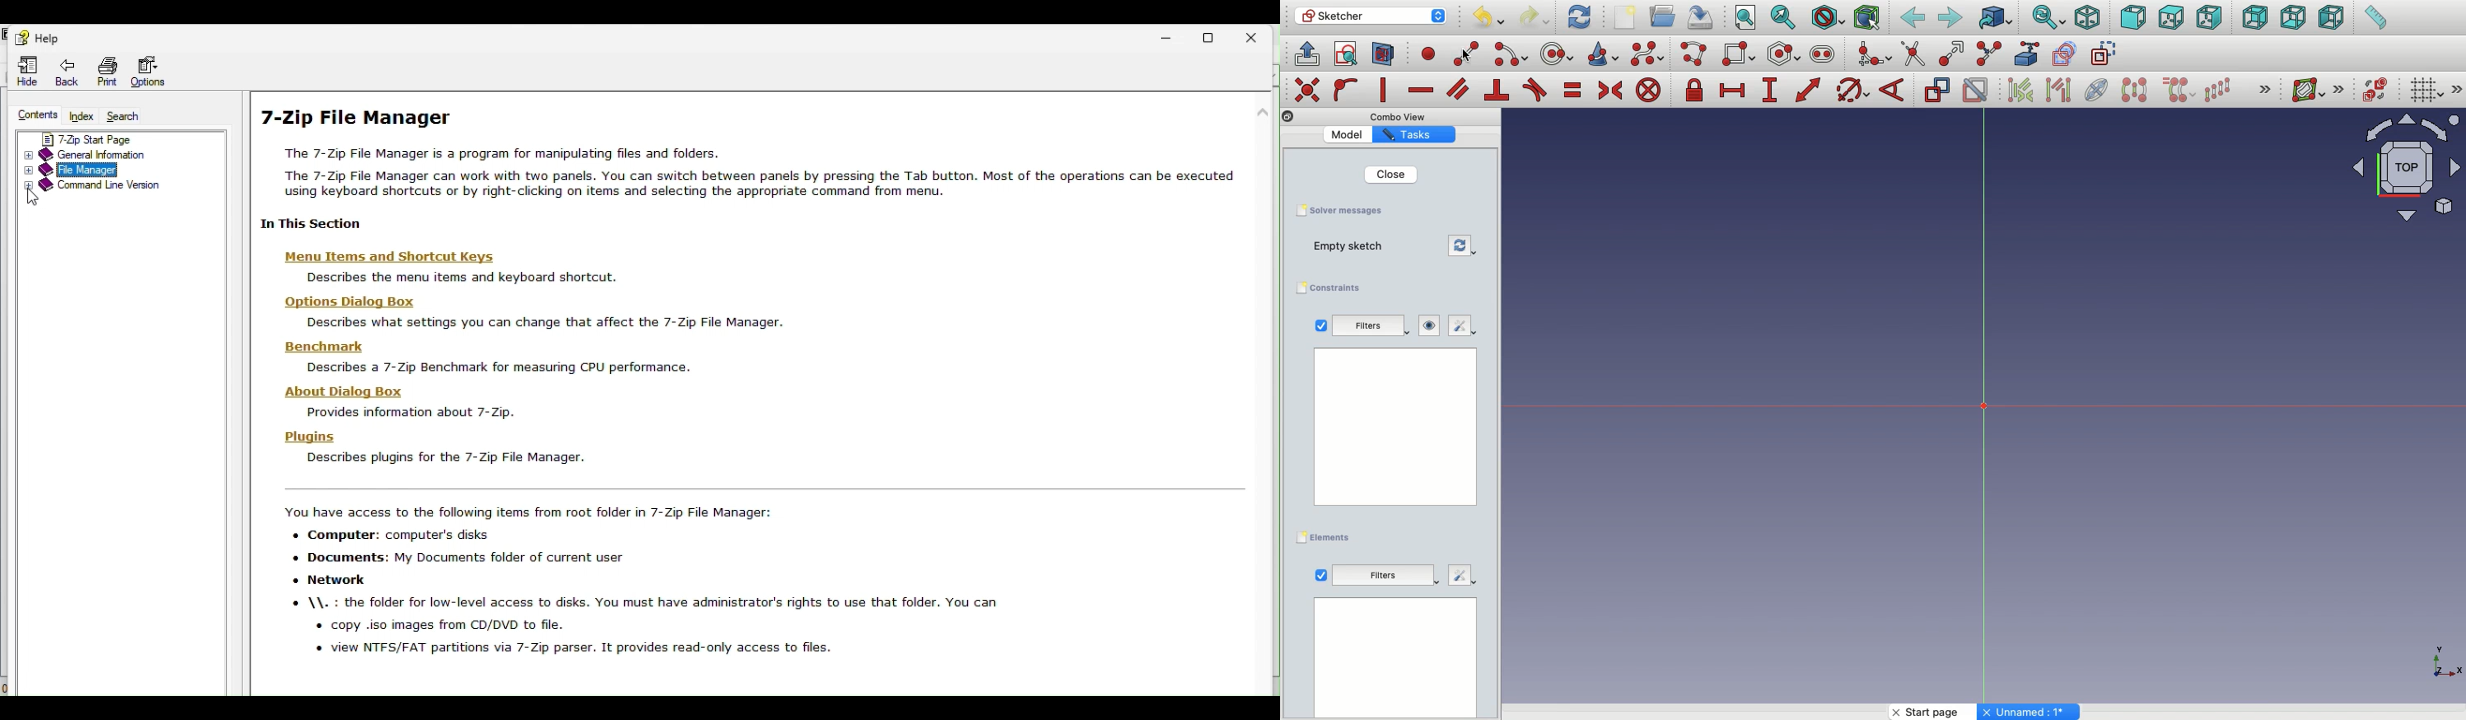 Image resolution: width=2492 pixels, height=728 pixels. What do you see at coordinates (1461, 577) in the screenshot?
I see `` at bounding box center [1461, 577].